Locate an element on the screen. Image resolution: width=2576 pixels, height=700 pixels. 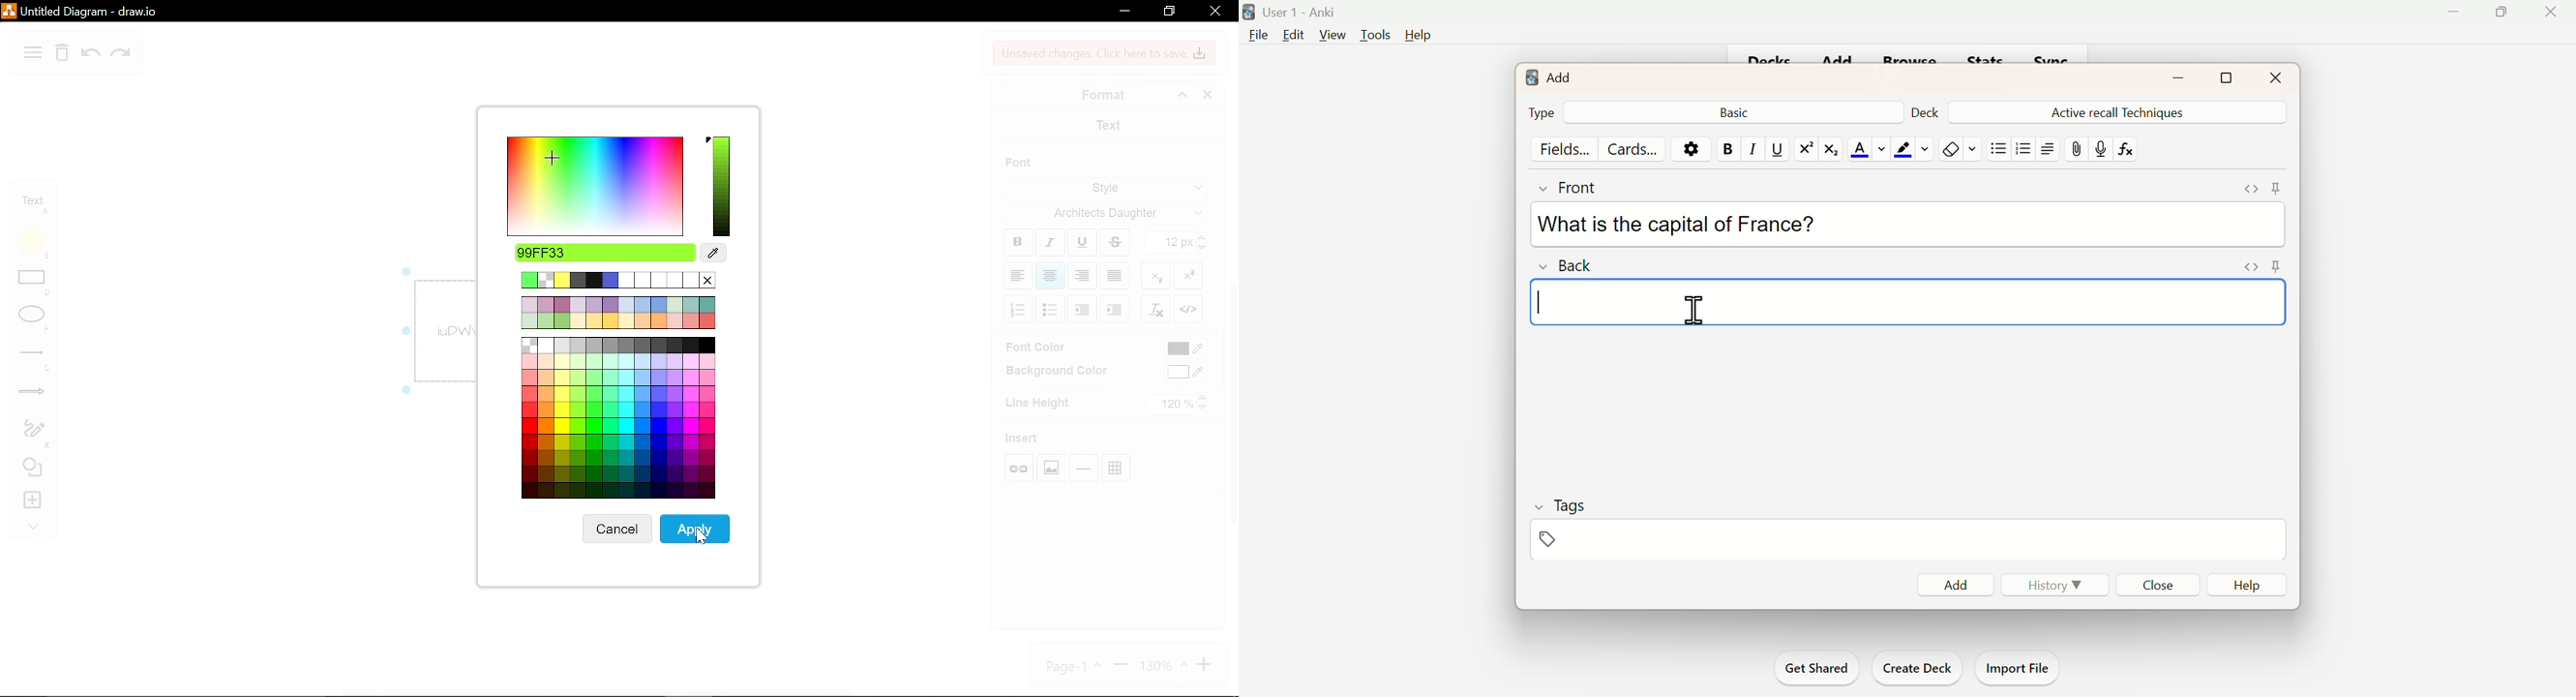
logo is located at coordinates (1530, 79).